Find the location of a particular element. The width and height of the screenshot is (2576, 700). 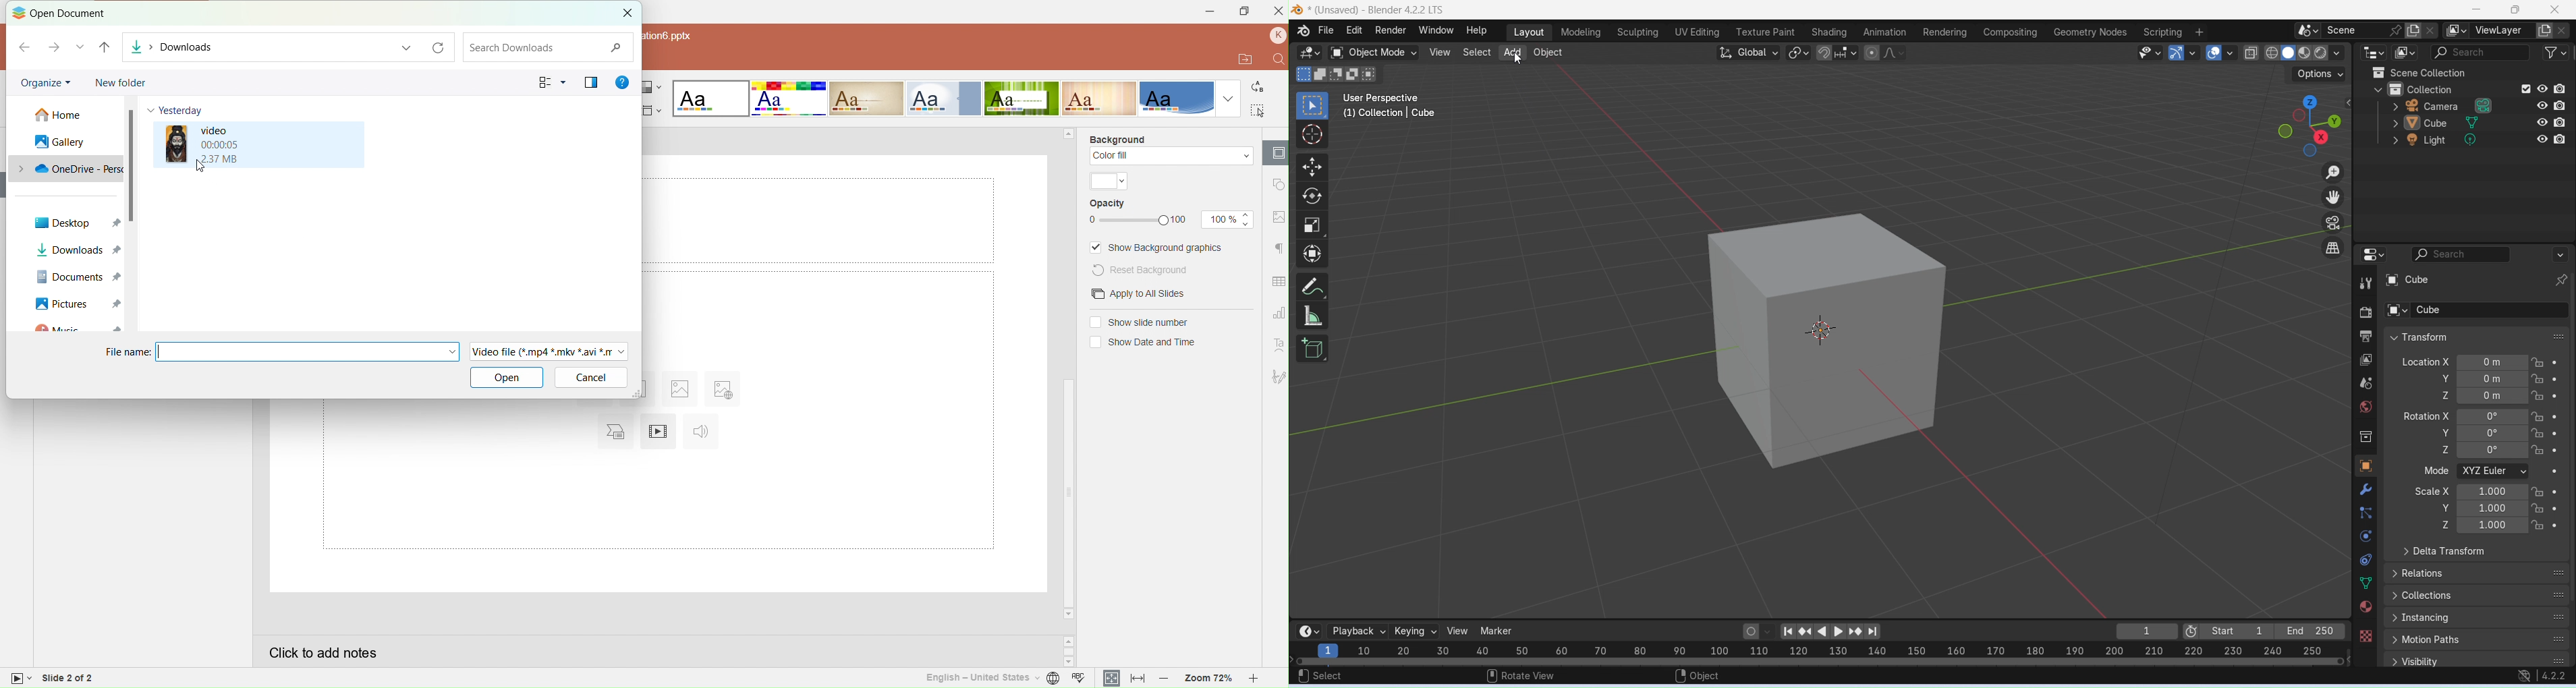

Opacity is located at coordinates (1107, 204).